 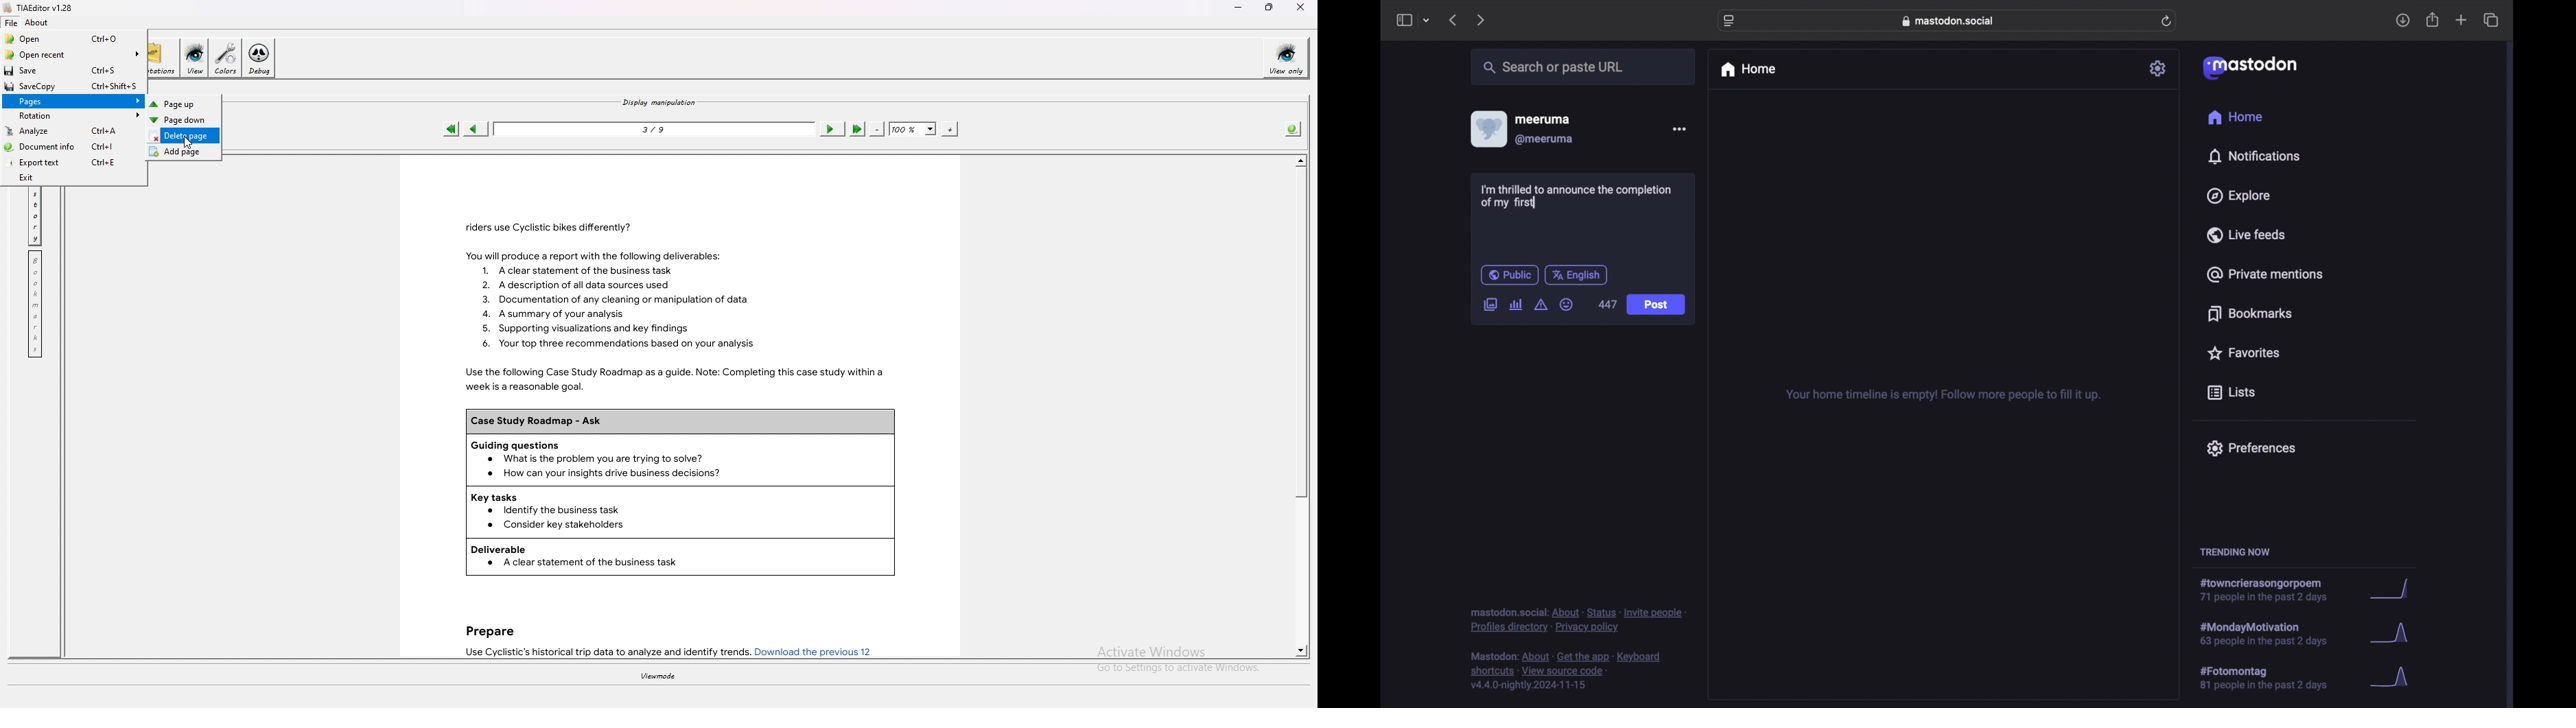 I want to click on downloads, so click(x=2403, y=20).